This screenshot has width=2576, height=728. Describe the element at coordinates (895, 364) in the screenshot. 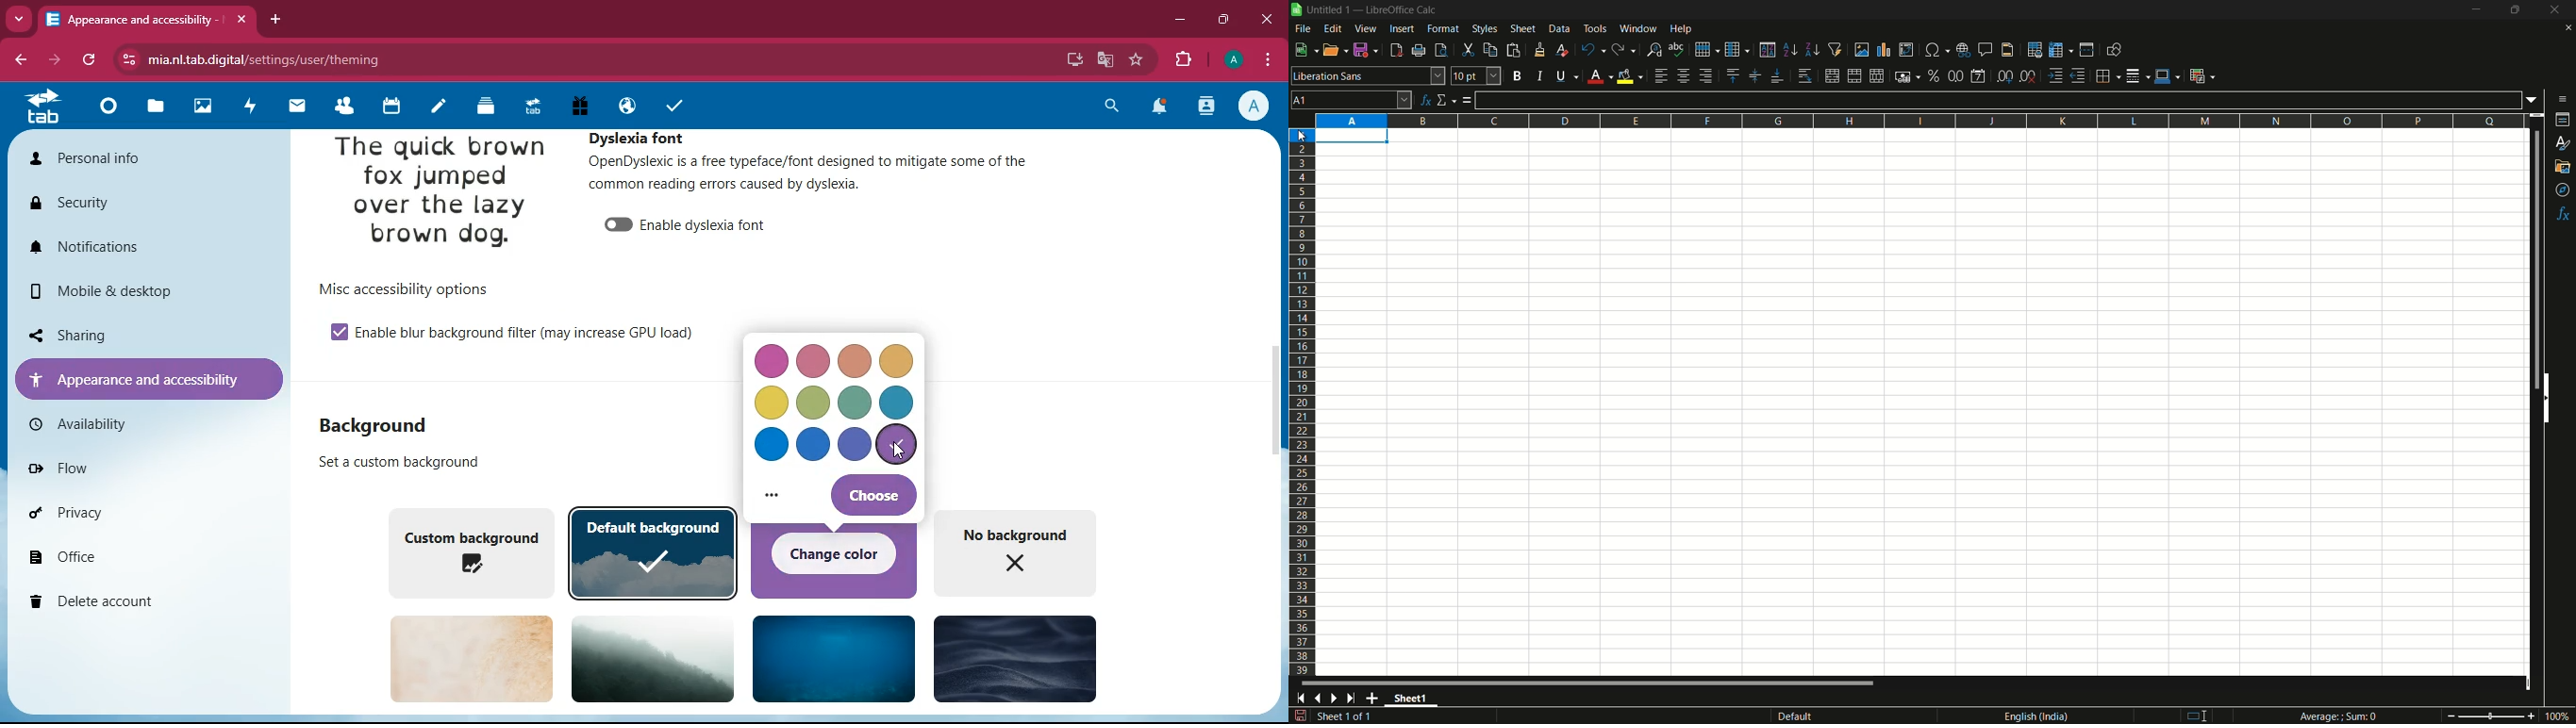

I see `color` at that location.